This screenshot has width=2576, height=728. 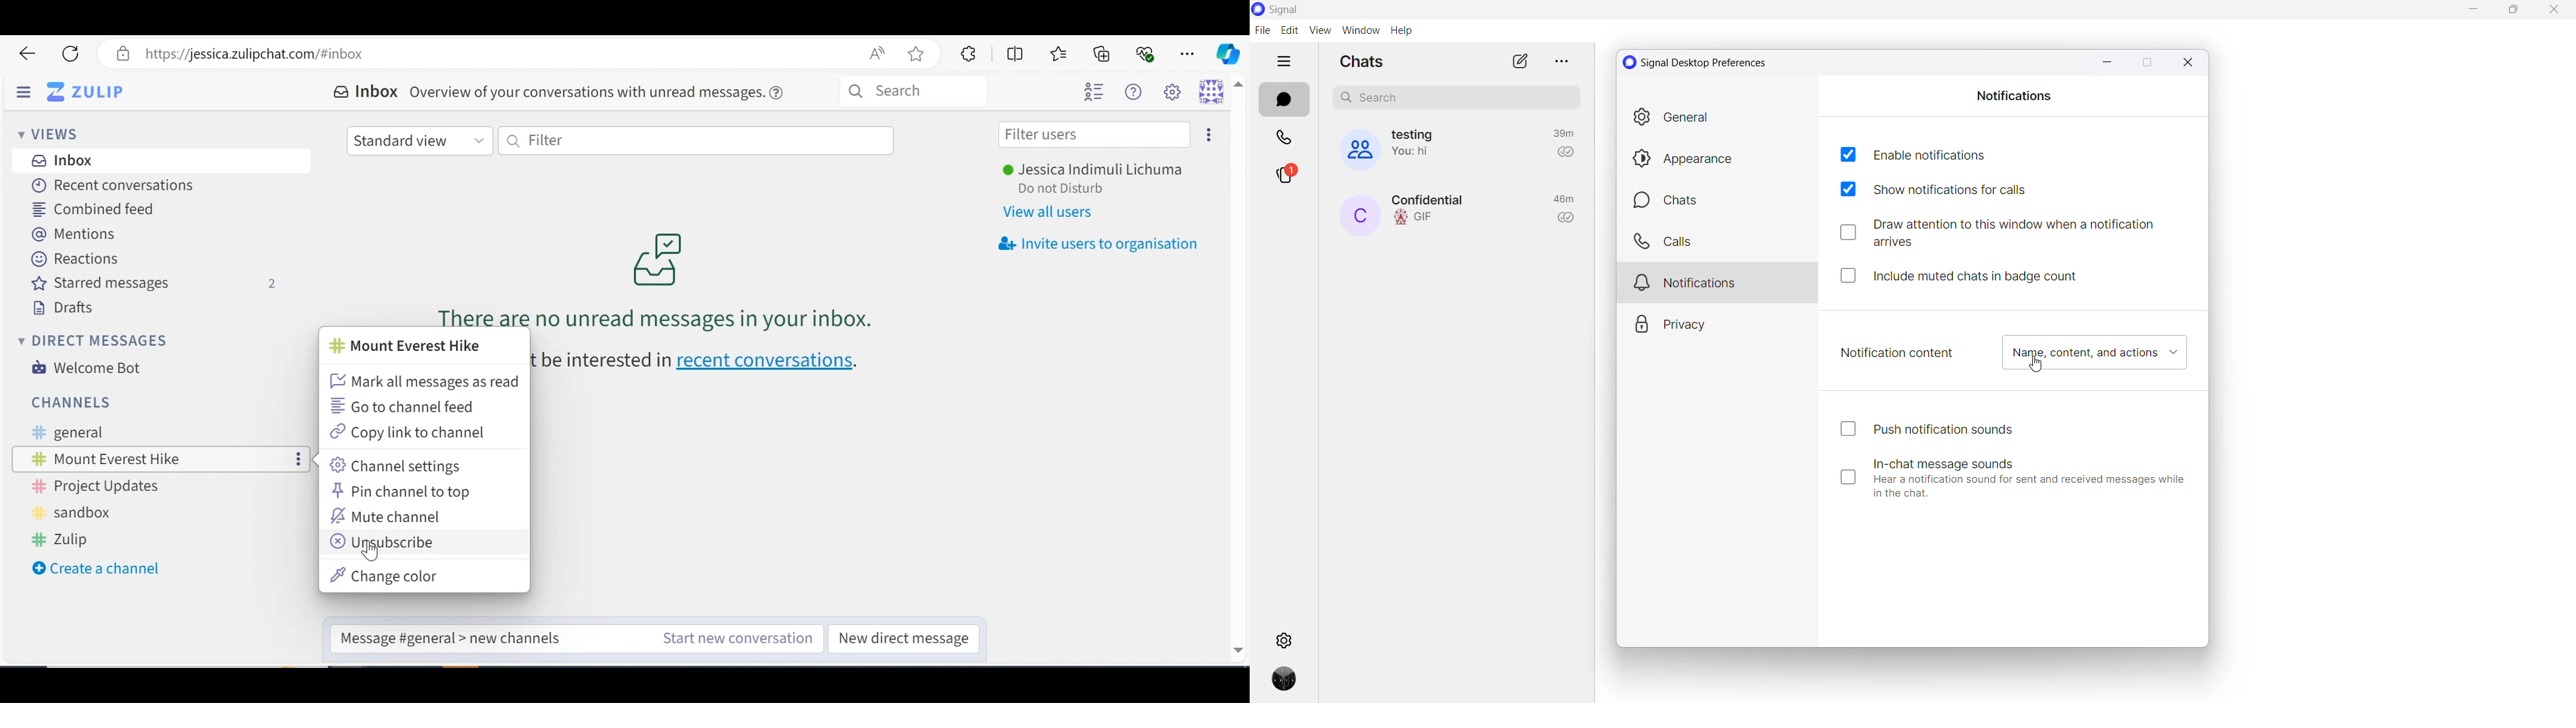 I want to click on group cover photo, so click(x=1353, y=150).